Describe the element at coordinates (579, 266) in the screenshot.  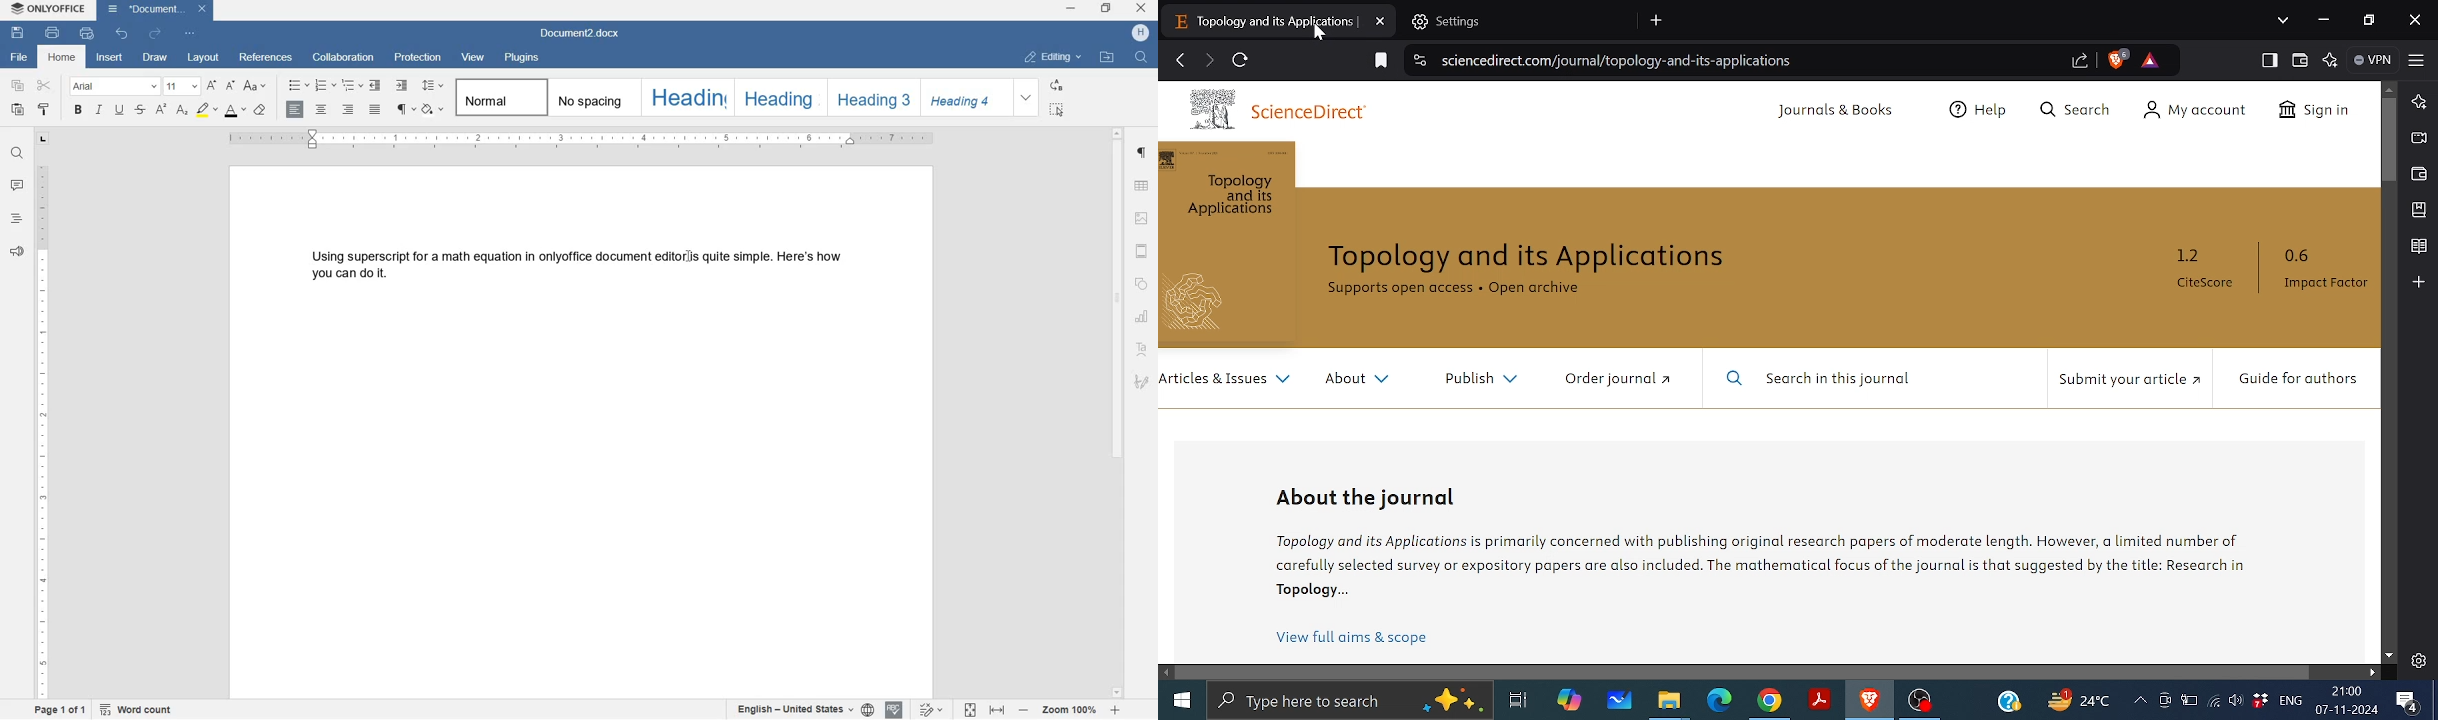
I see `Using superscript for a math equation in onlyoffice document editor is quite simple. Here's how you can do it` at that location.